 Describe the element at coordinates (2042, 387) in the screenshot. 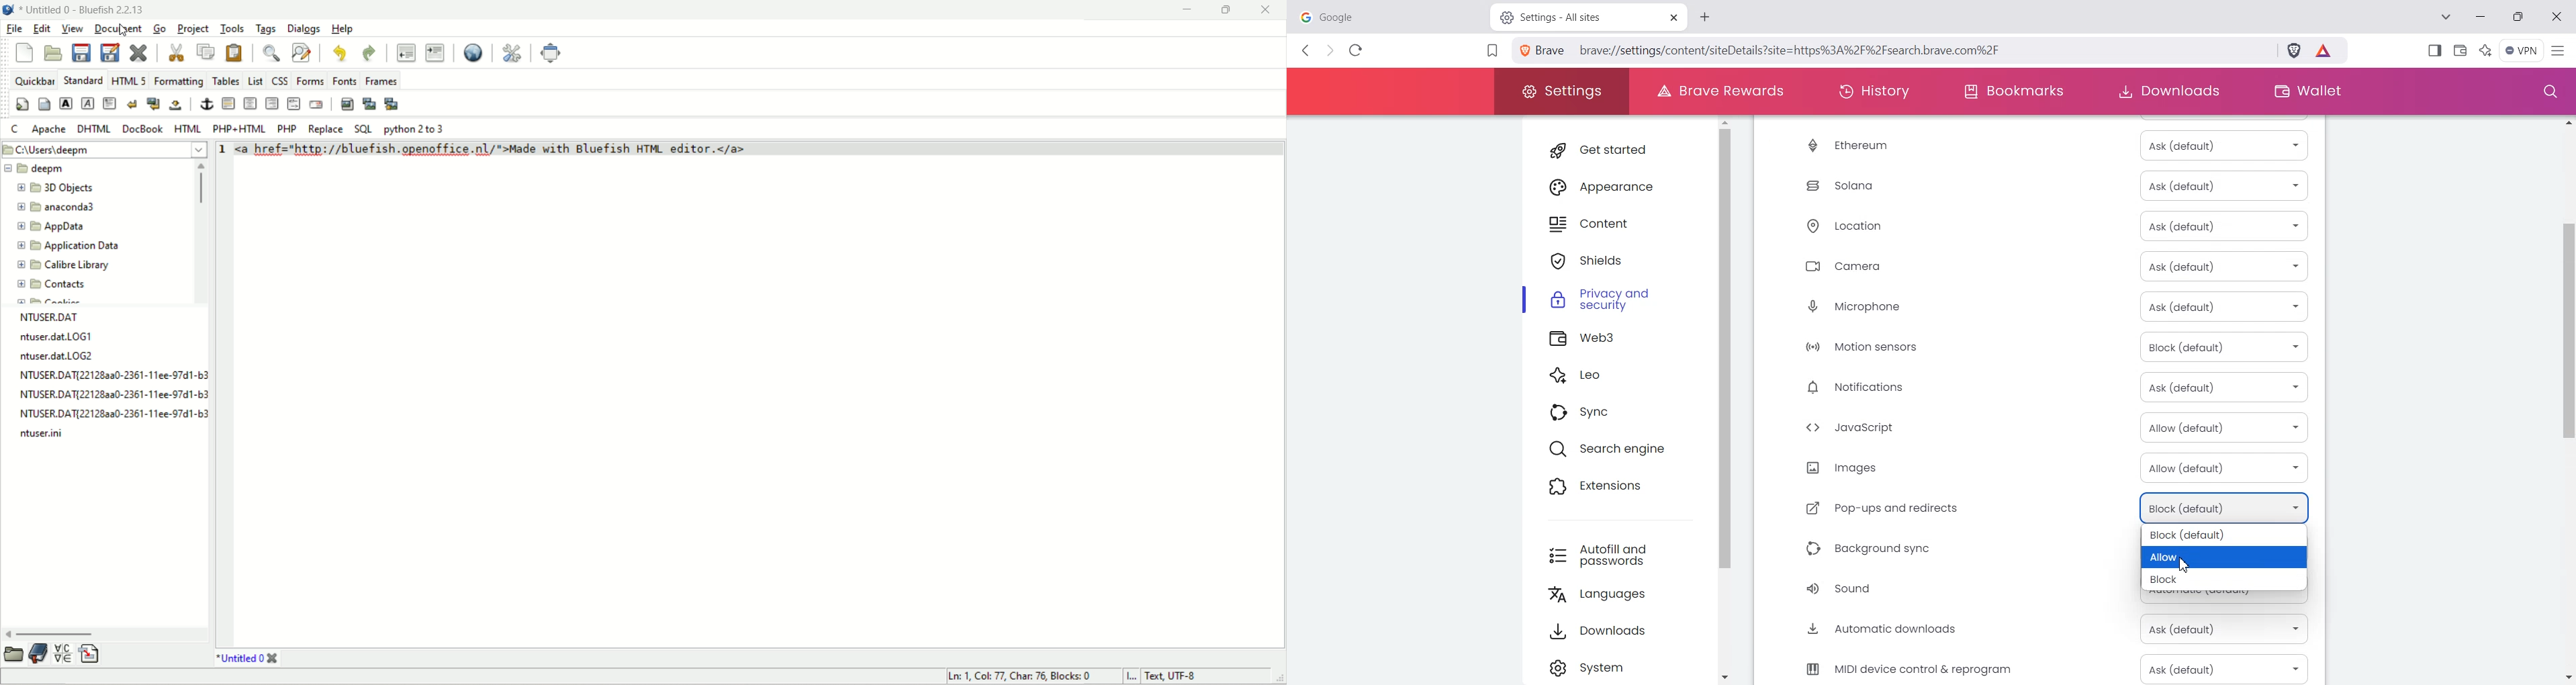

I see `Notification Ask (Default)` at that location.